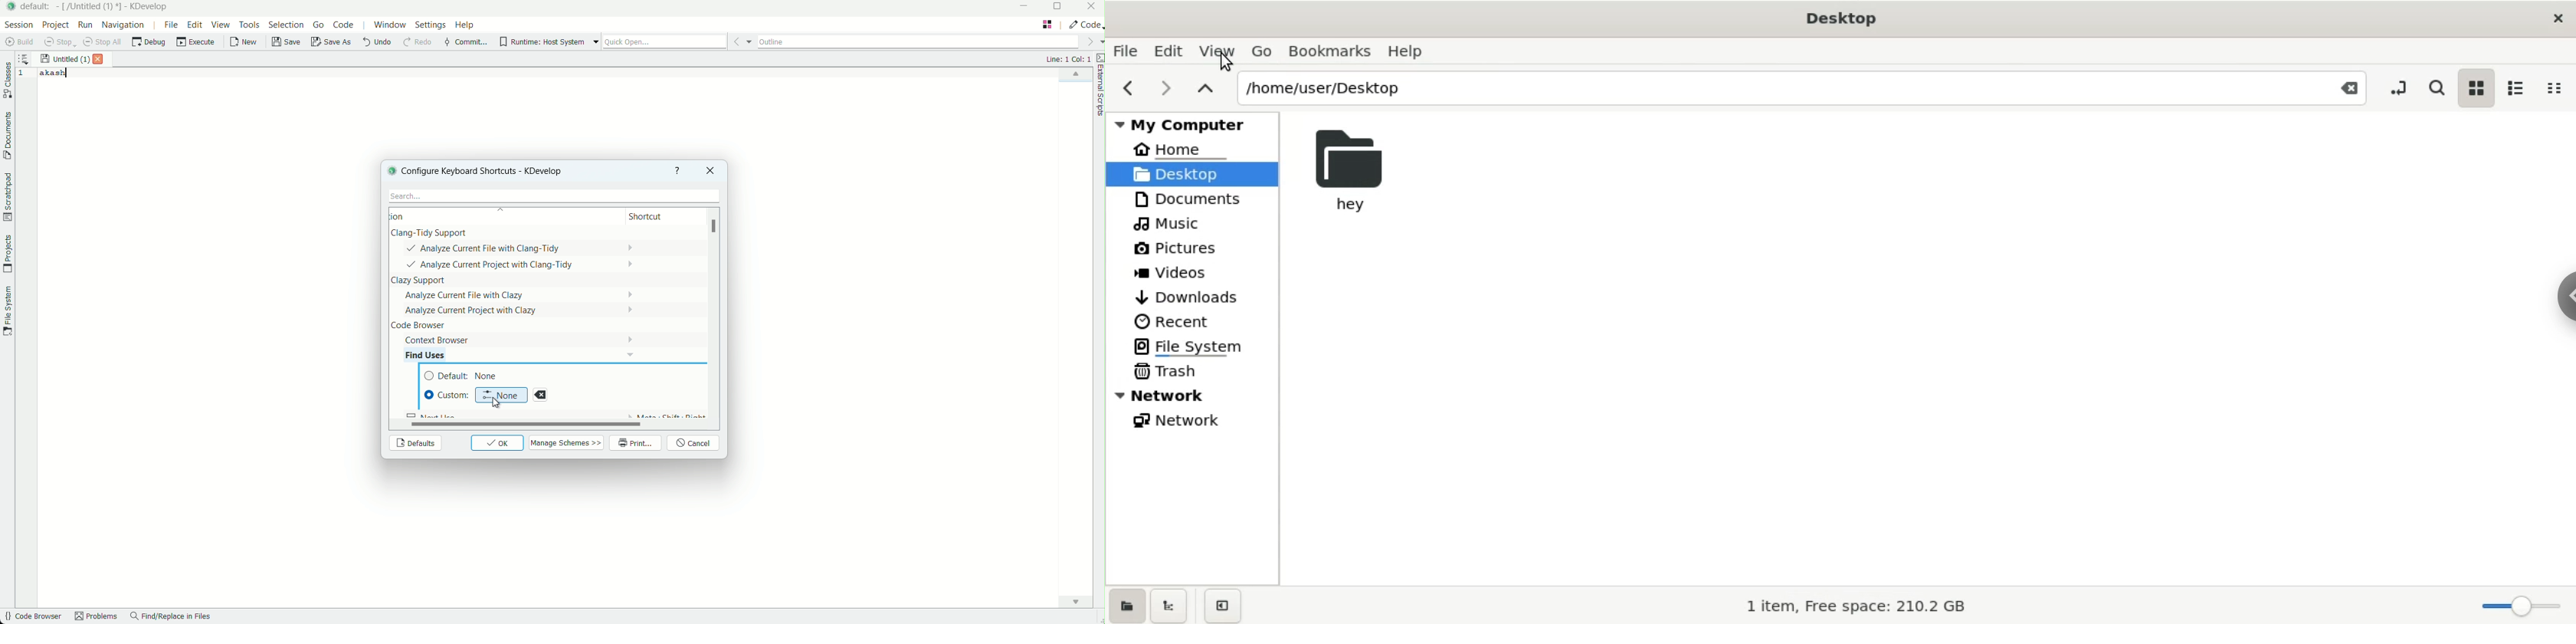  What do you see at coordinates (54, 73) in the screenshot?
I see `akash` at bounding box center [54, 73].